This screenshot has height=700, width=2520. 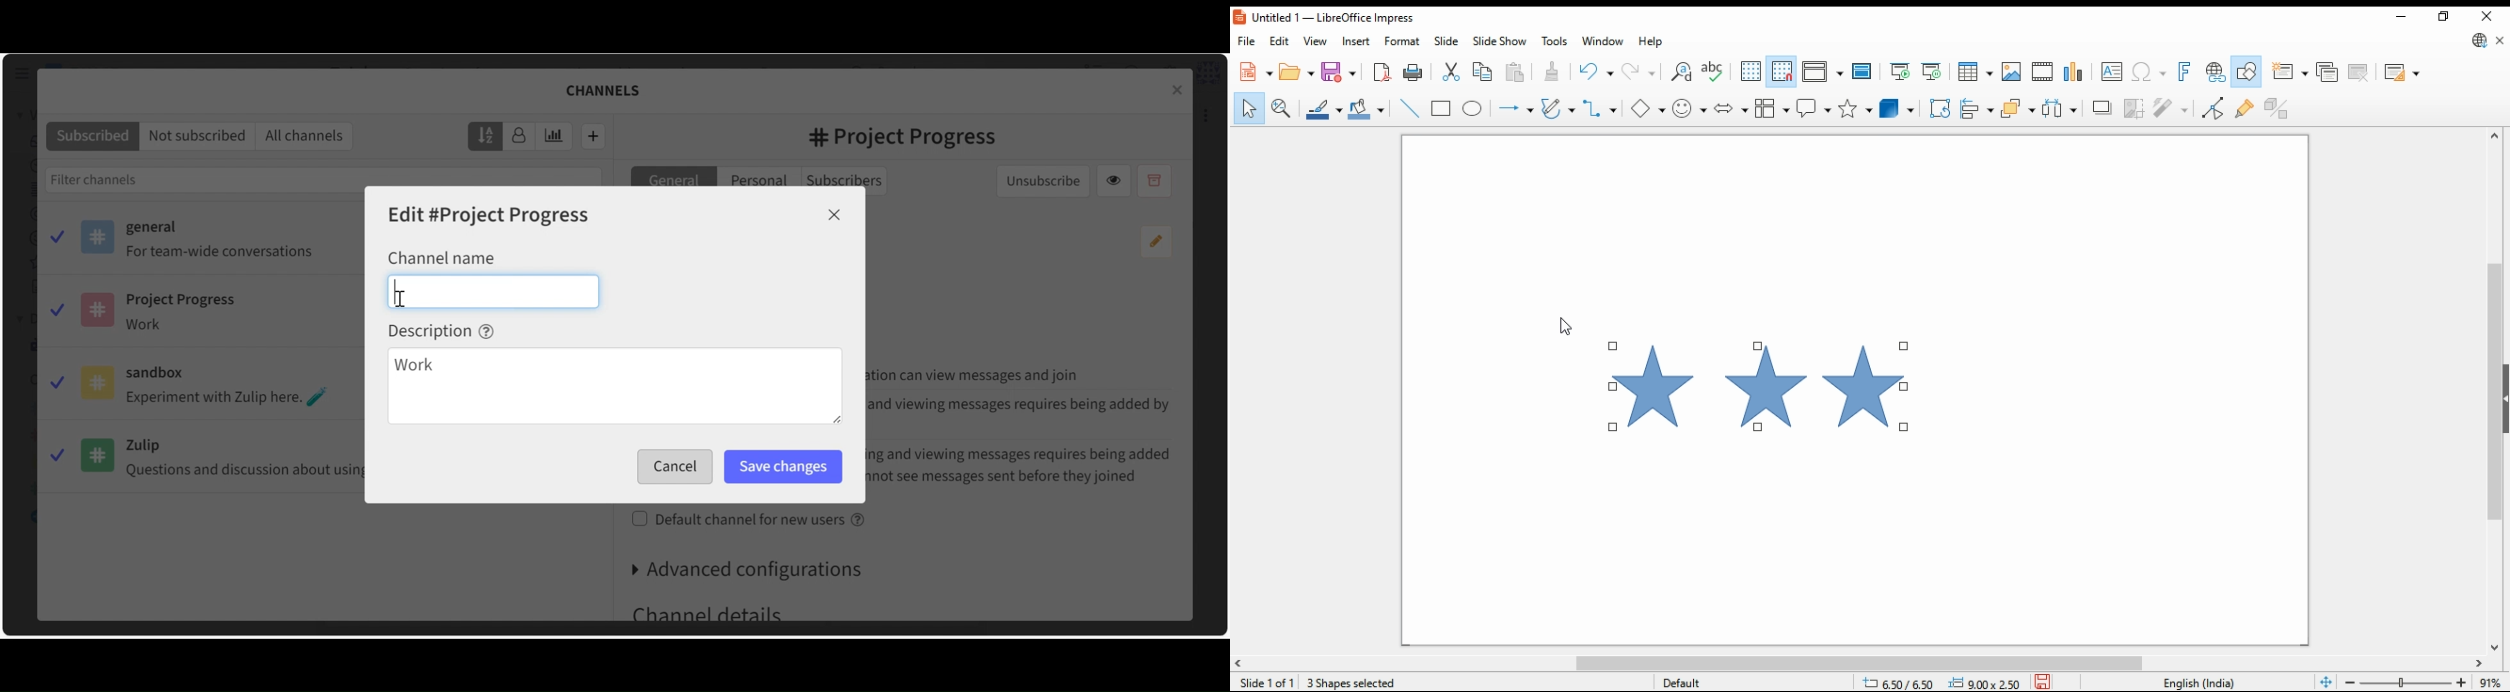 What do you see at coordinates (1640, 70) in the screenshot?
I see `redo` at bounding box center [1640, 70].